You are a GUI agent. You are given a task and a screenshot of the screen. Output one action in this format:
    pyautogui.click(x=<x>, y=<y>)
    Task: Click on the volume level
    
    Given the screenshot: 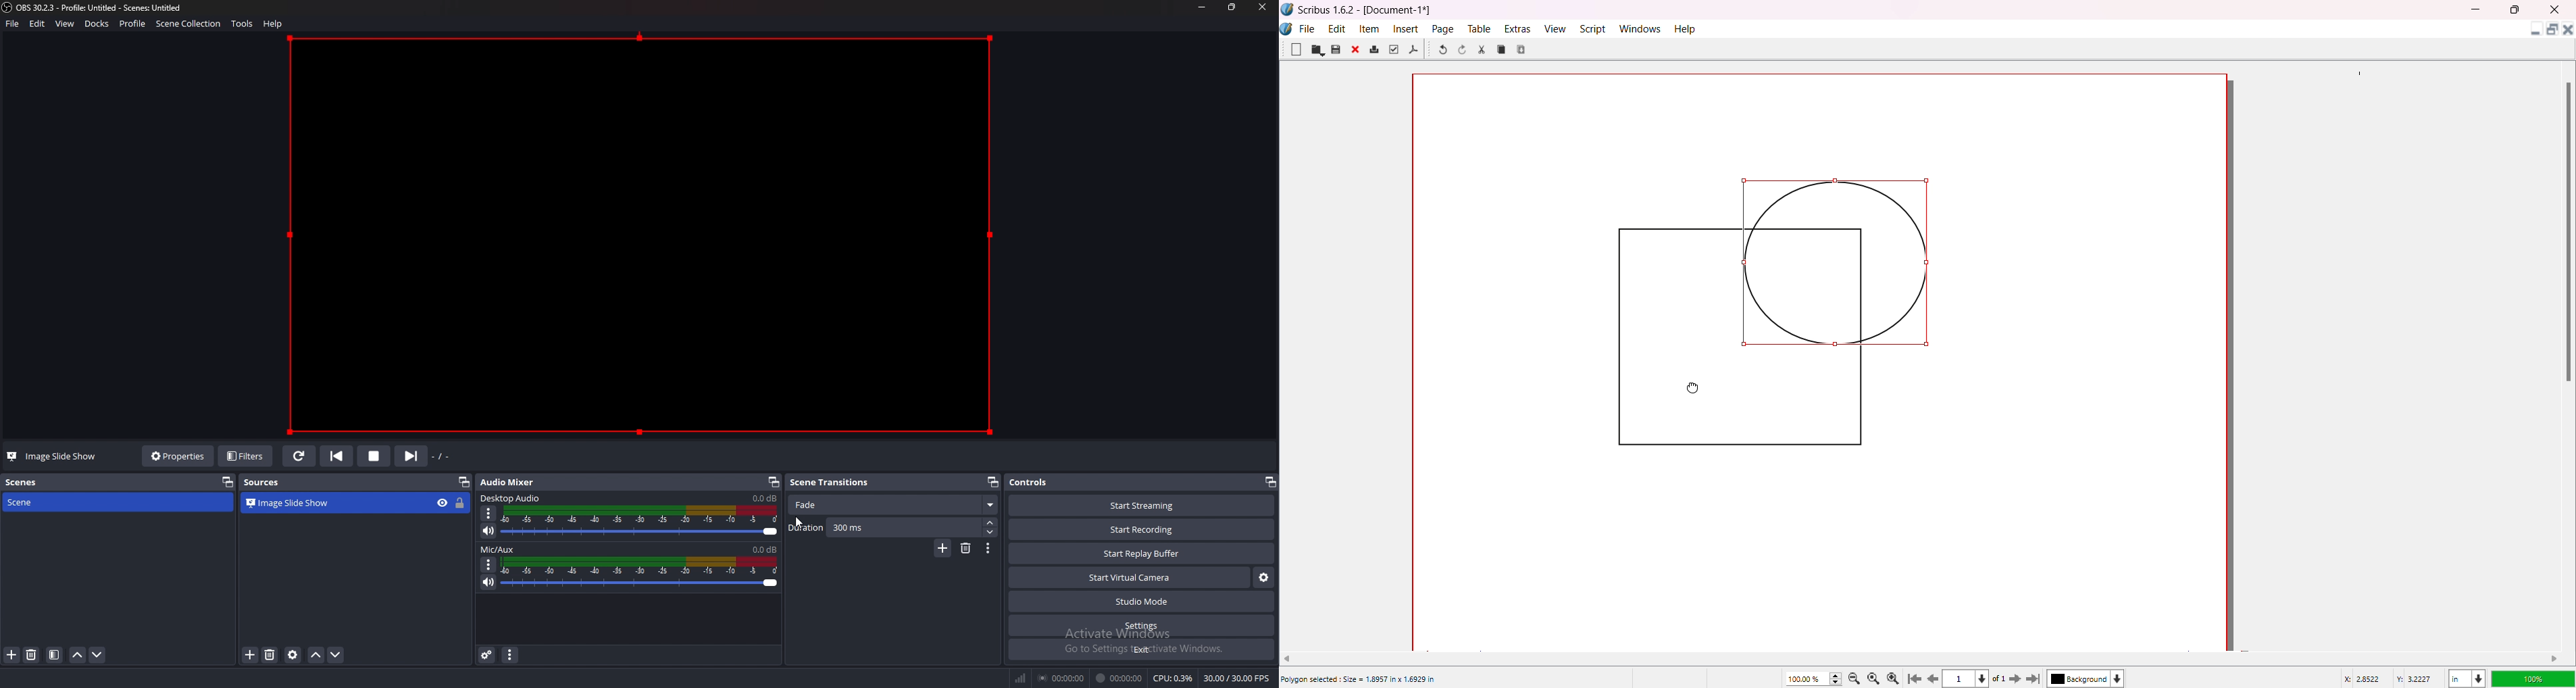 What is the action you would take?
    pyautogui.click(x=765, y=549)
    